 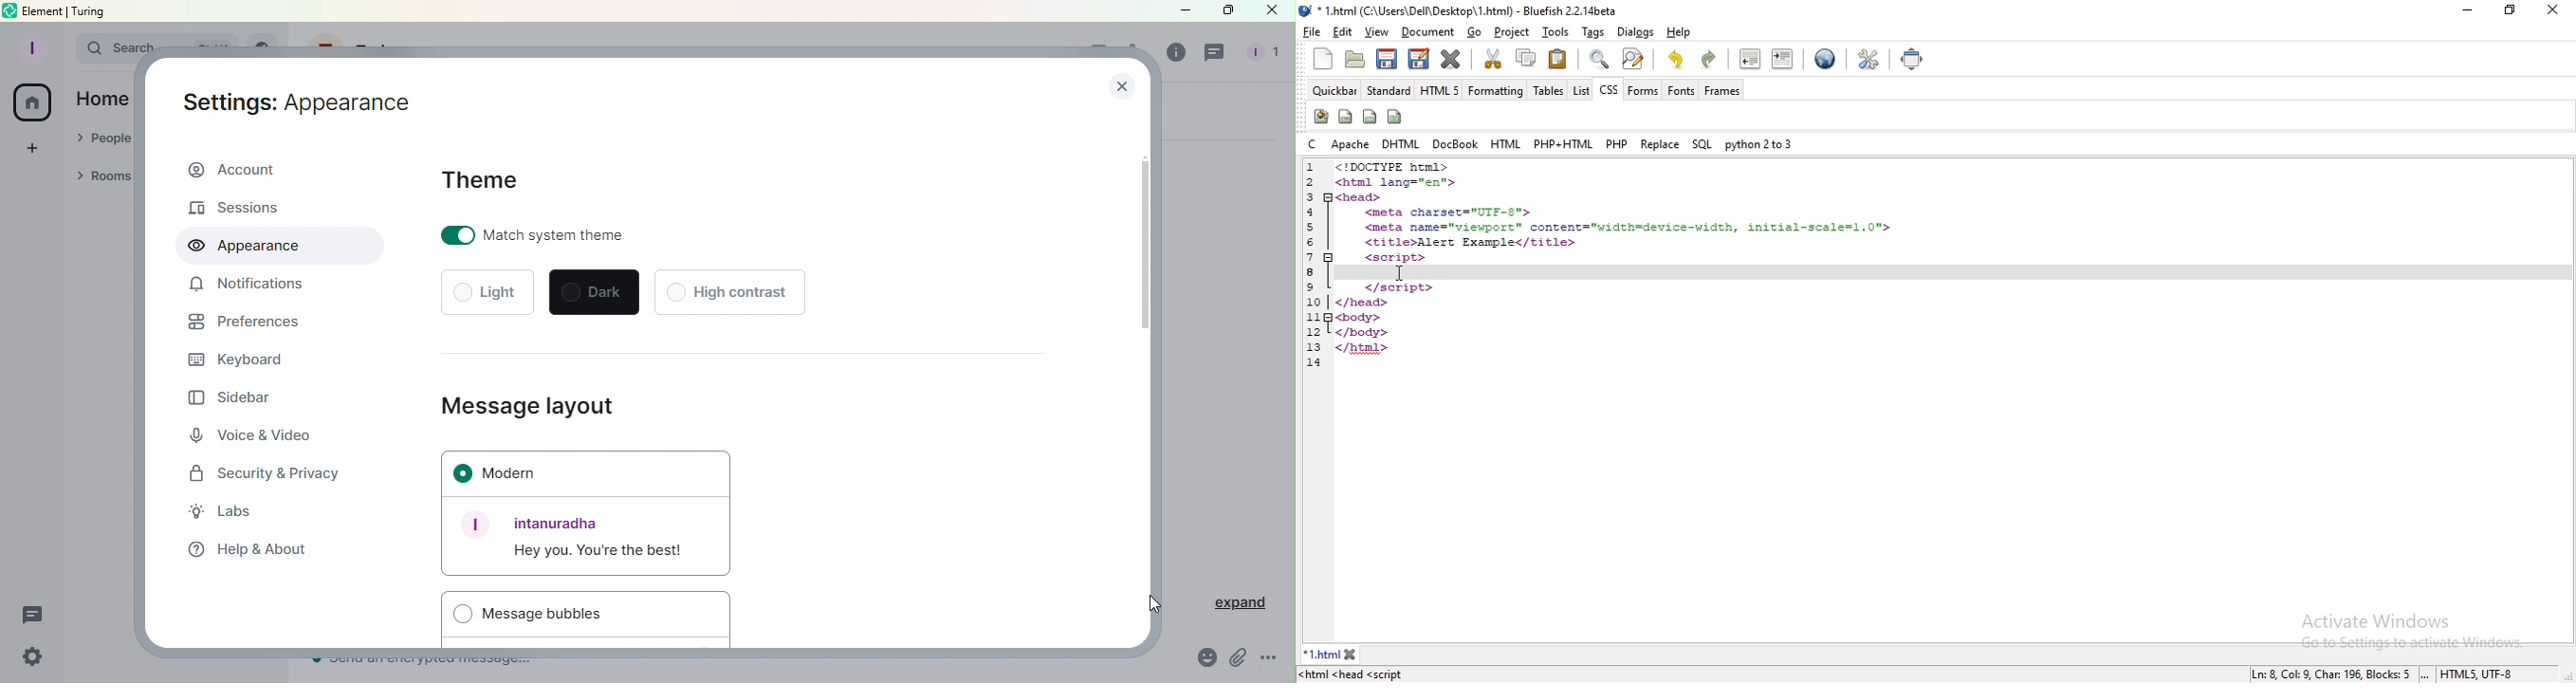 What do you see at coordinates (1562, 144) in the screenshot?
I see `php + html` at bounding box center [1562, 144].